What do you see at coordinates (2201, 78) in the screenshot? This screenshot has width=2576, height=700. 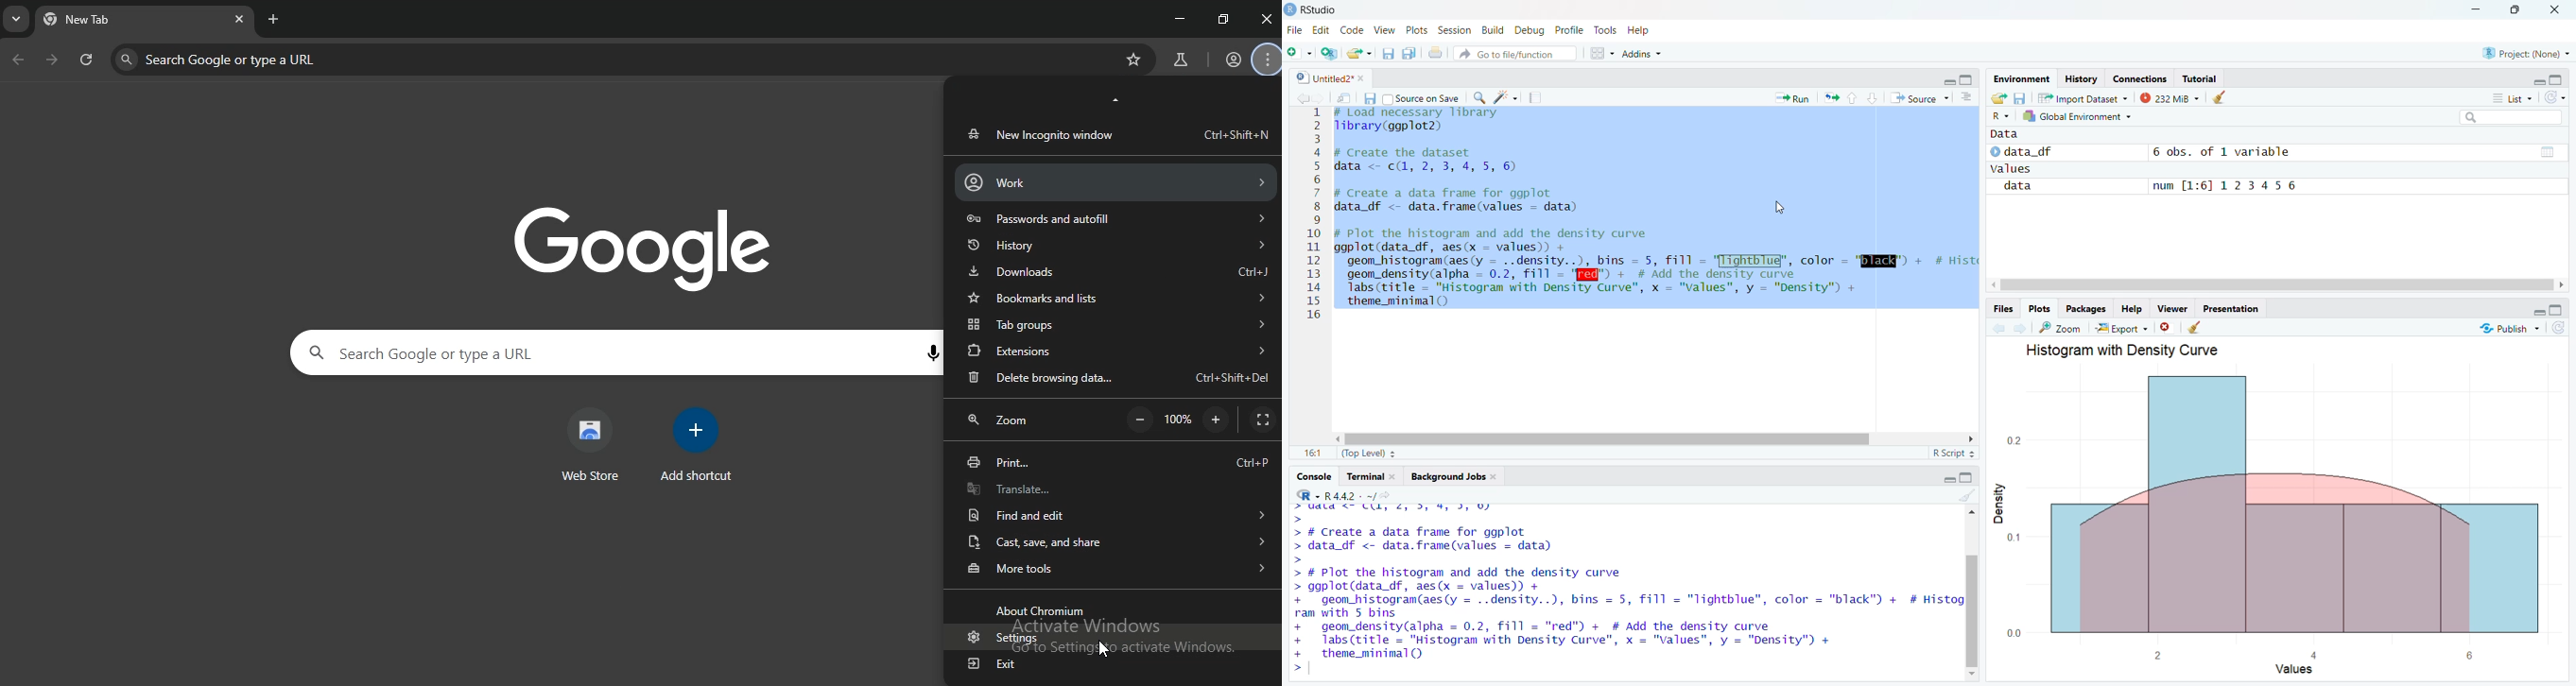 I see `Tutorial` at bounding box center [2201, 78].